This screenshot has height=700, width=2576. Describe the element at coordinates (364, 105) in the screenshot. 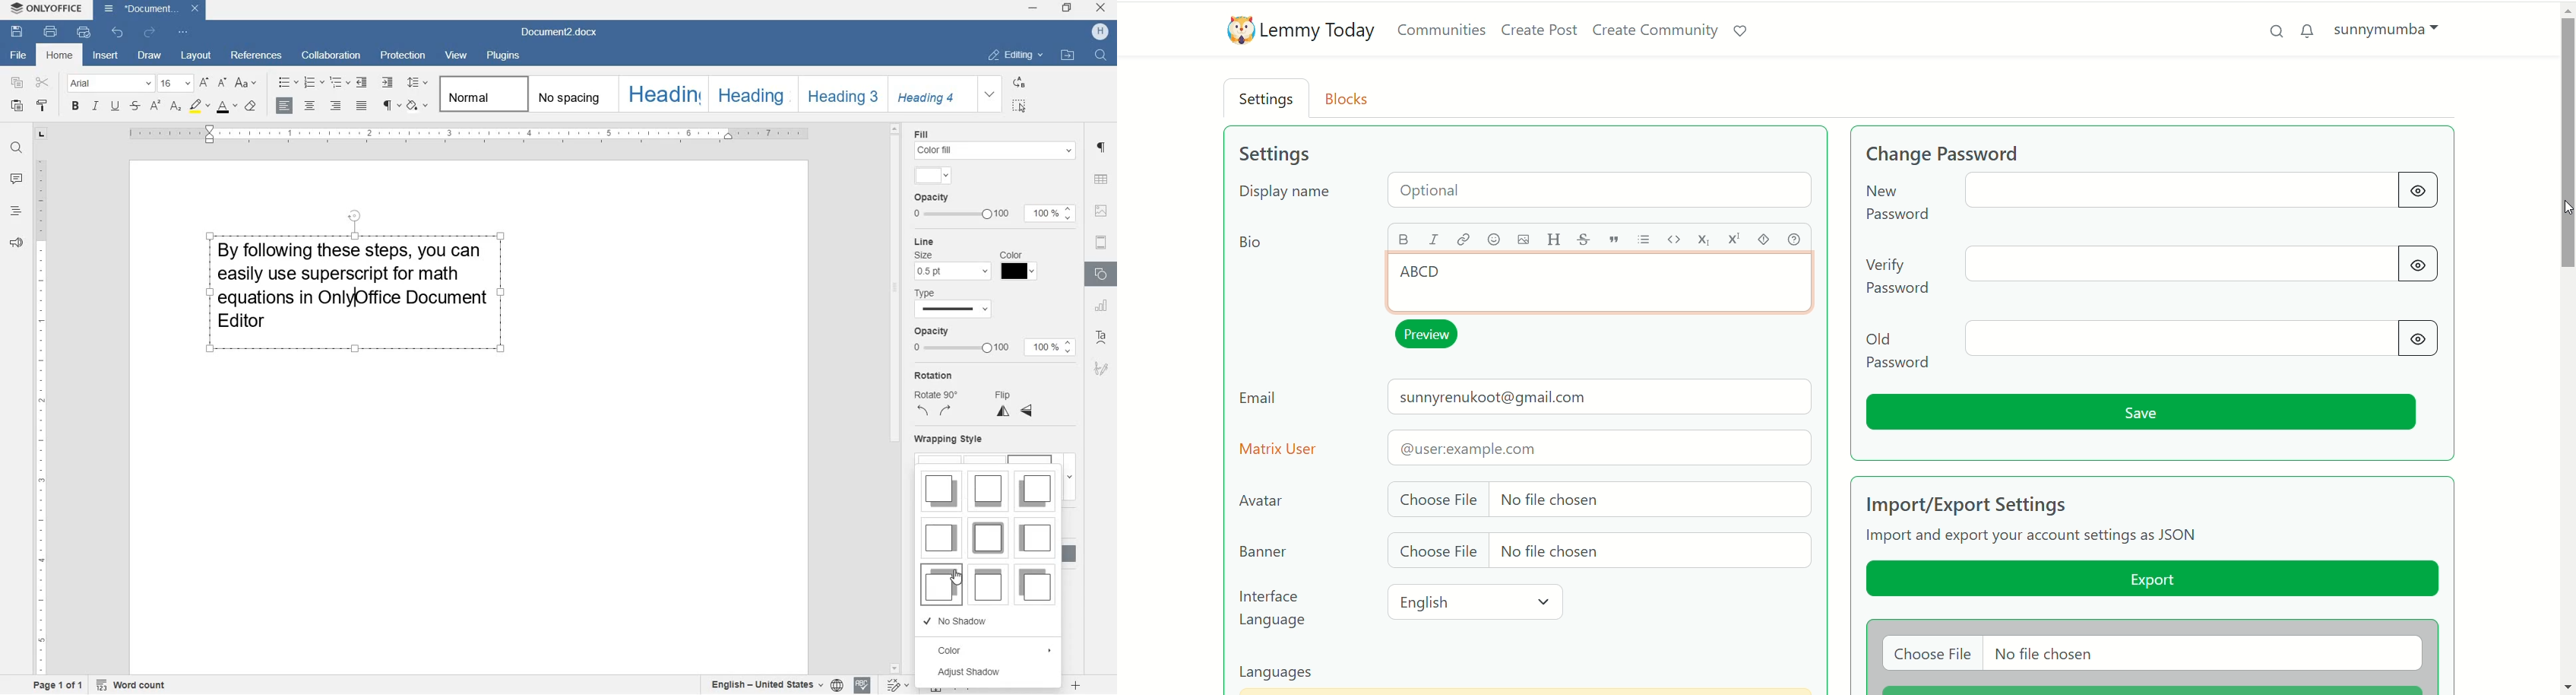

I see `justified` at that location.